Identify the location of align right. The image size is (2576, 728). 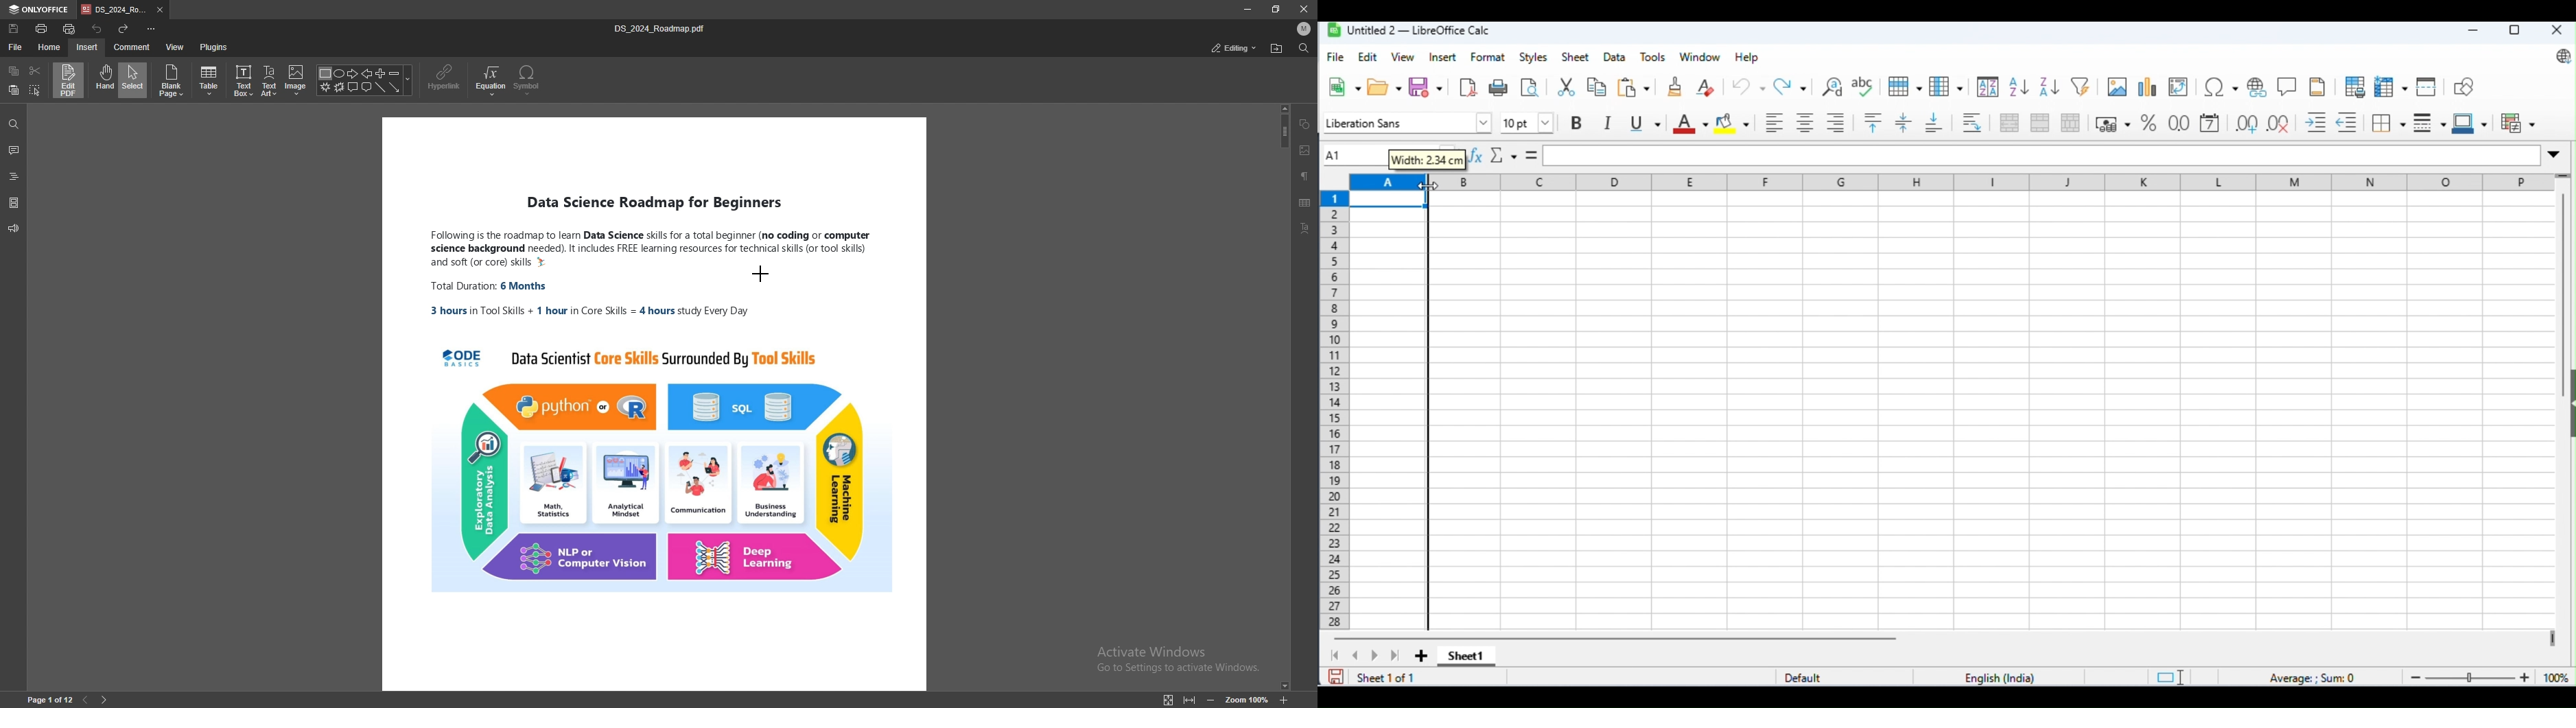
(1836, 123).